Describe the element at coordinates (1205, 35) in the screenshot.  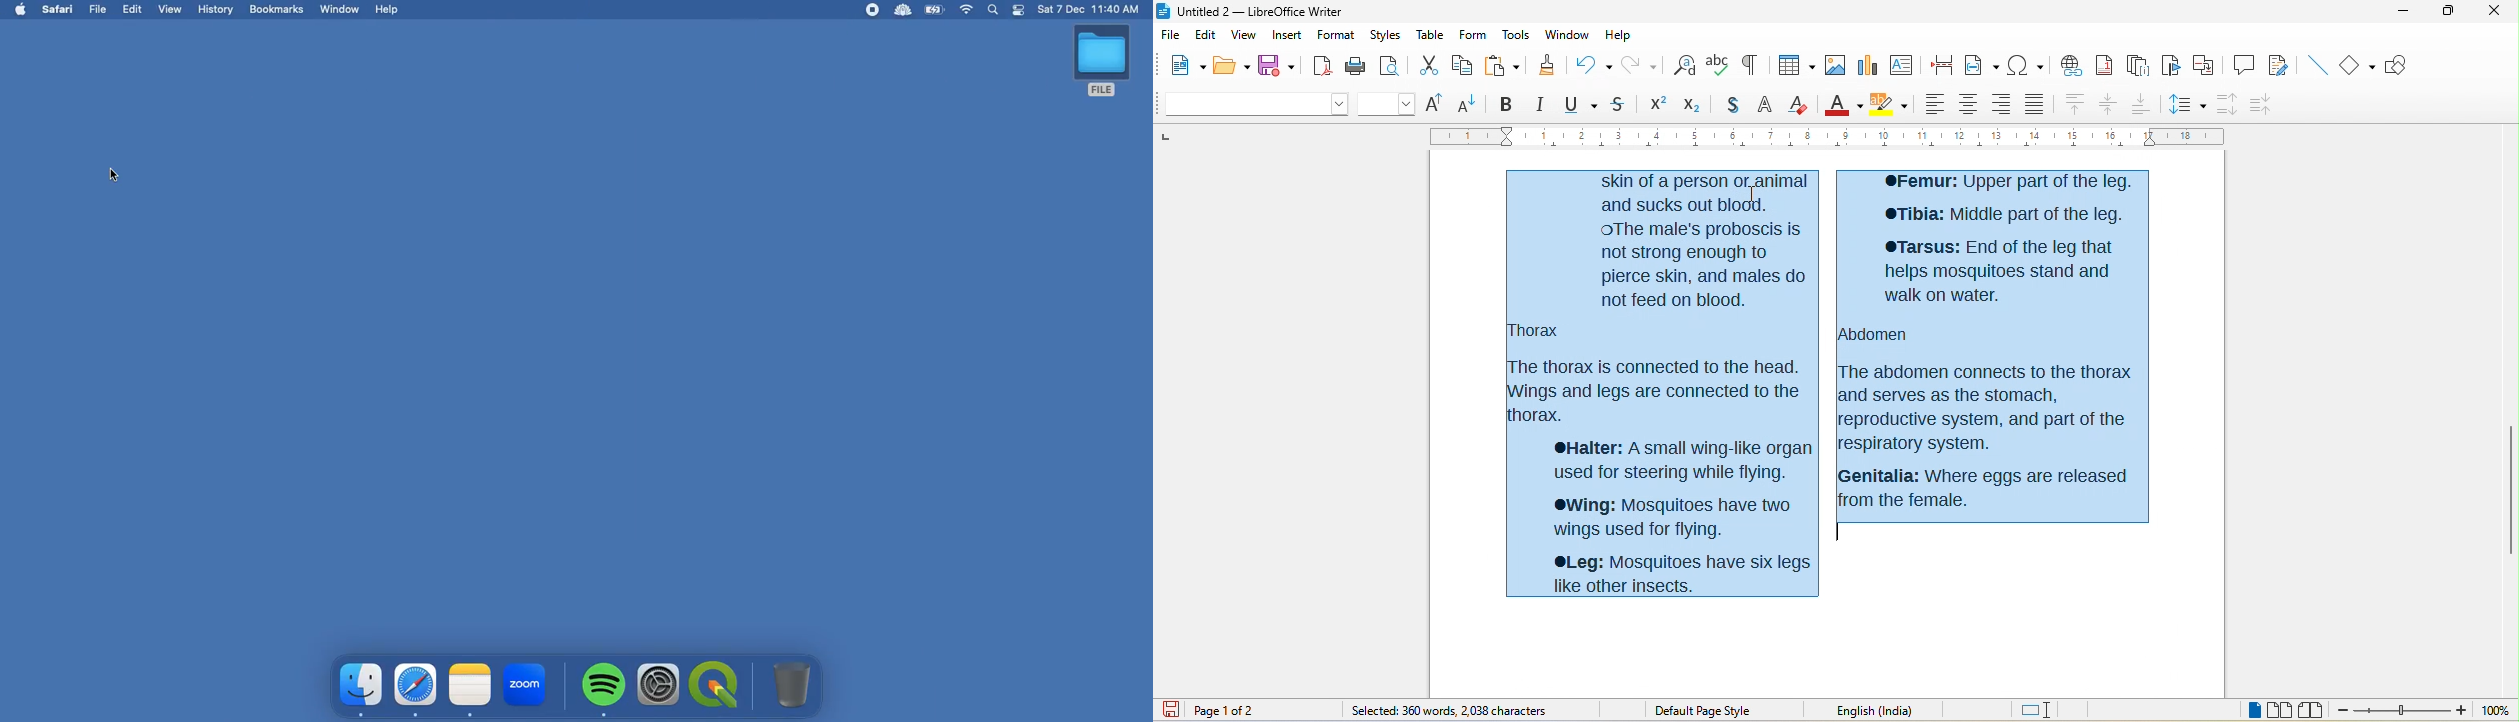
I see `edit` at that location.